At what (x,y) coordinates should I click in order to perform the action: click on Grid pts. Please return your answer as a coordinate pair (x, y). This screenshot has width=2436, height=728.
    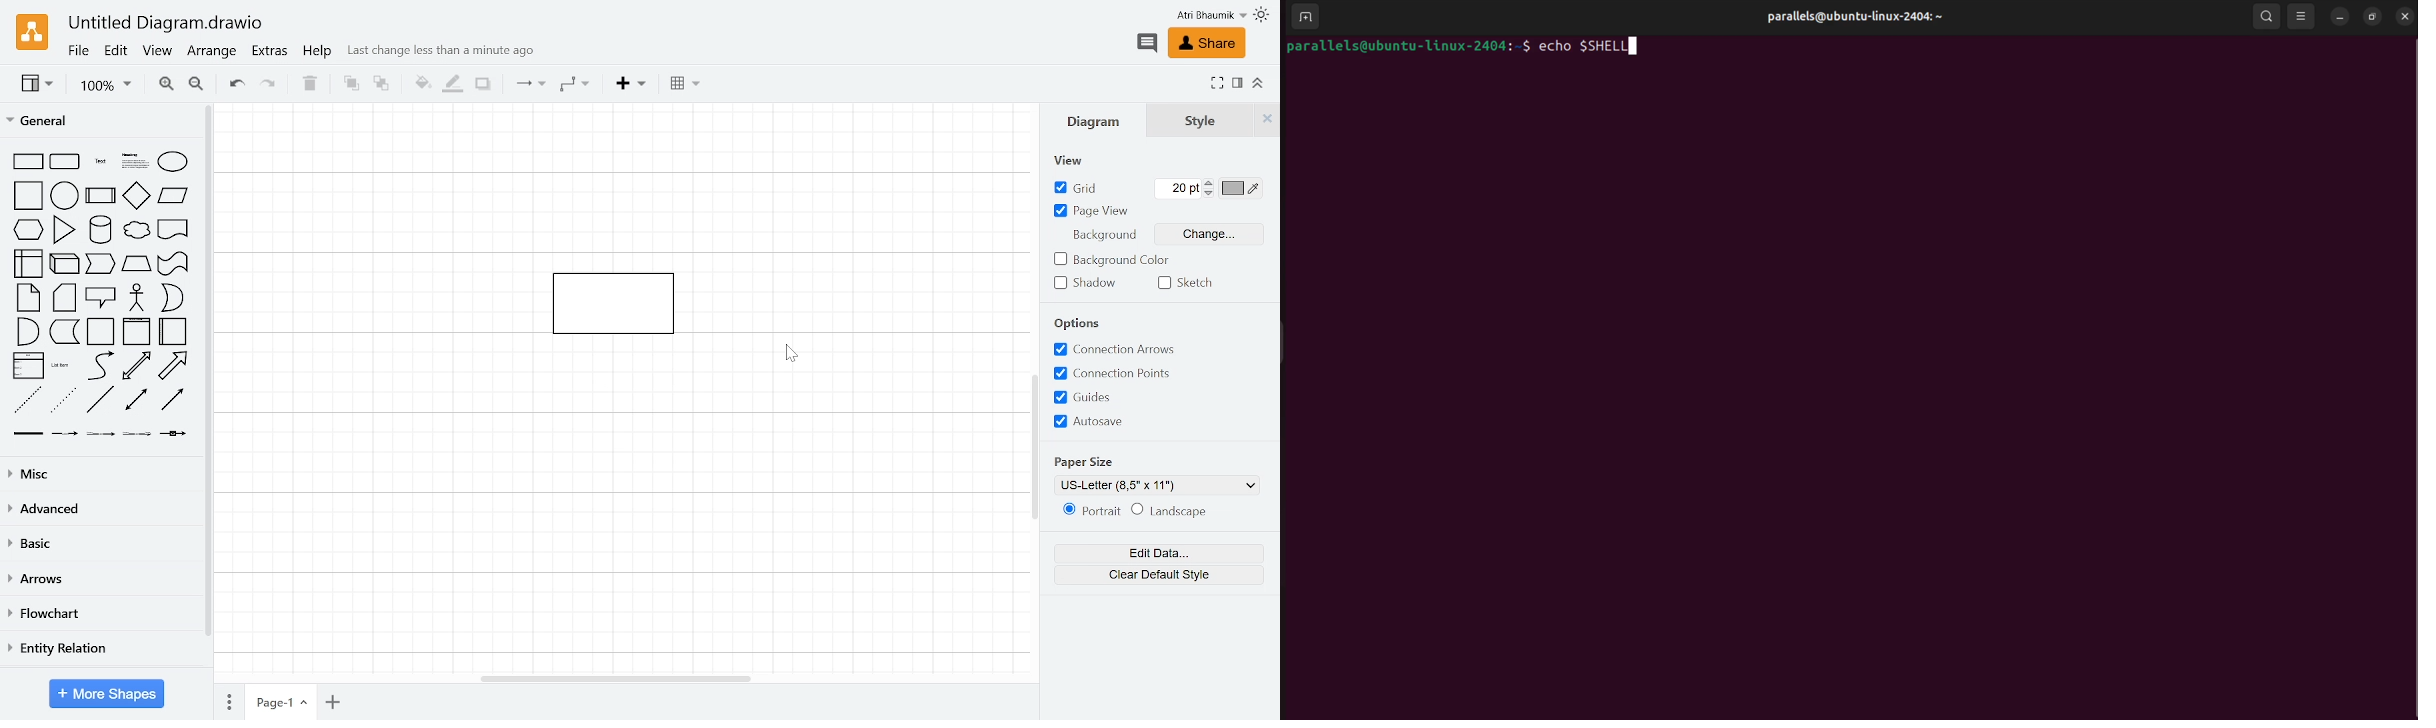
    Looking at the image, I should click on (1179, 189).